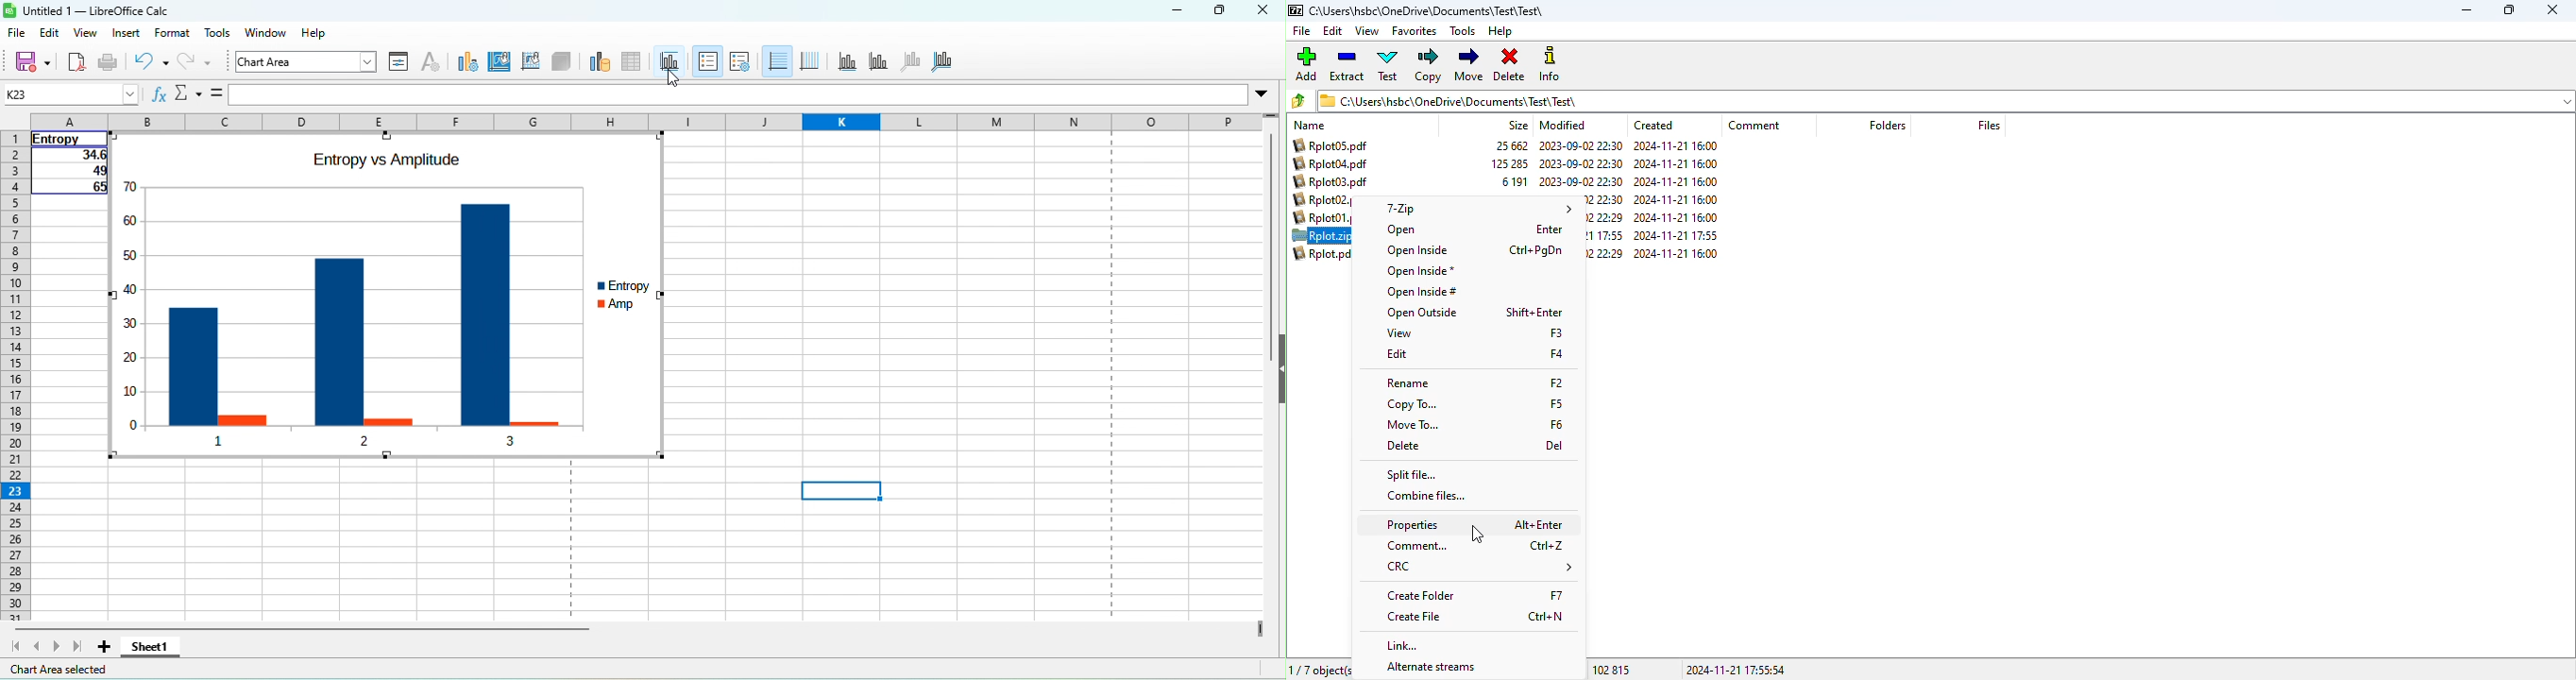  What do you see at coordinates (70, 93) in the screenshot?
I see `name box (k23)` at bounding box center [70, 93].